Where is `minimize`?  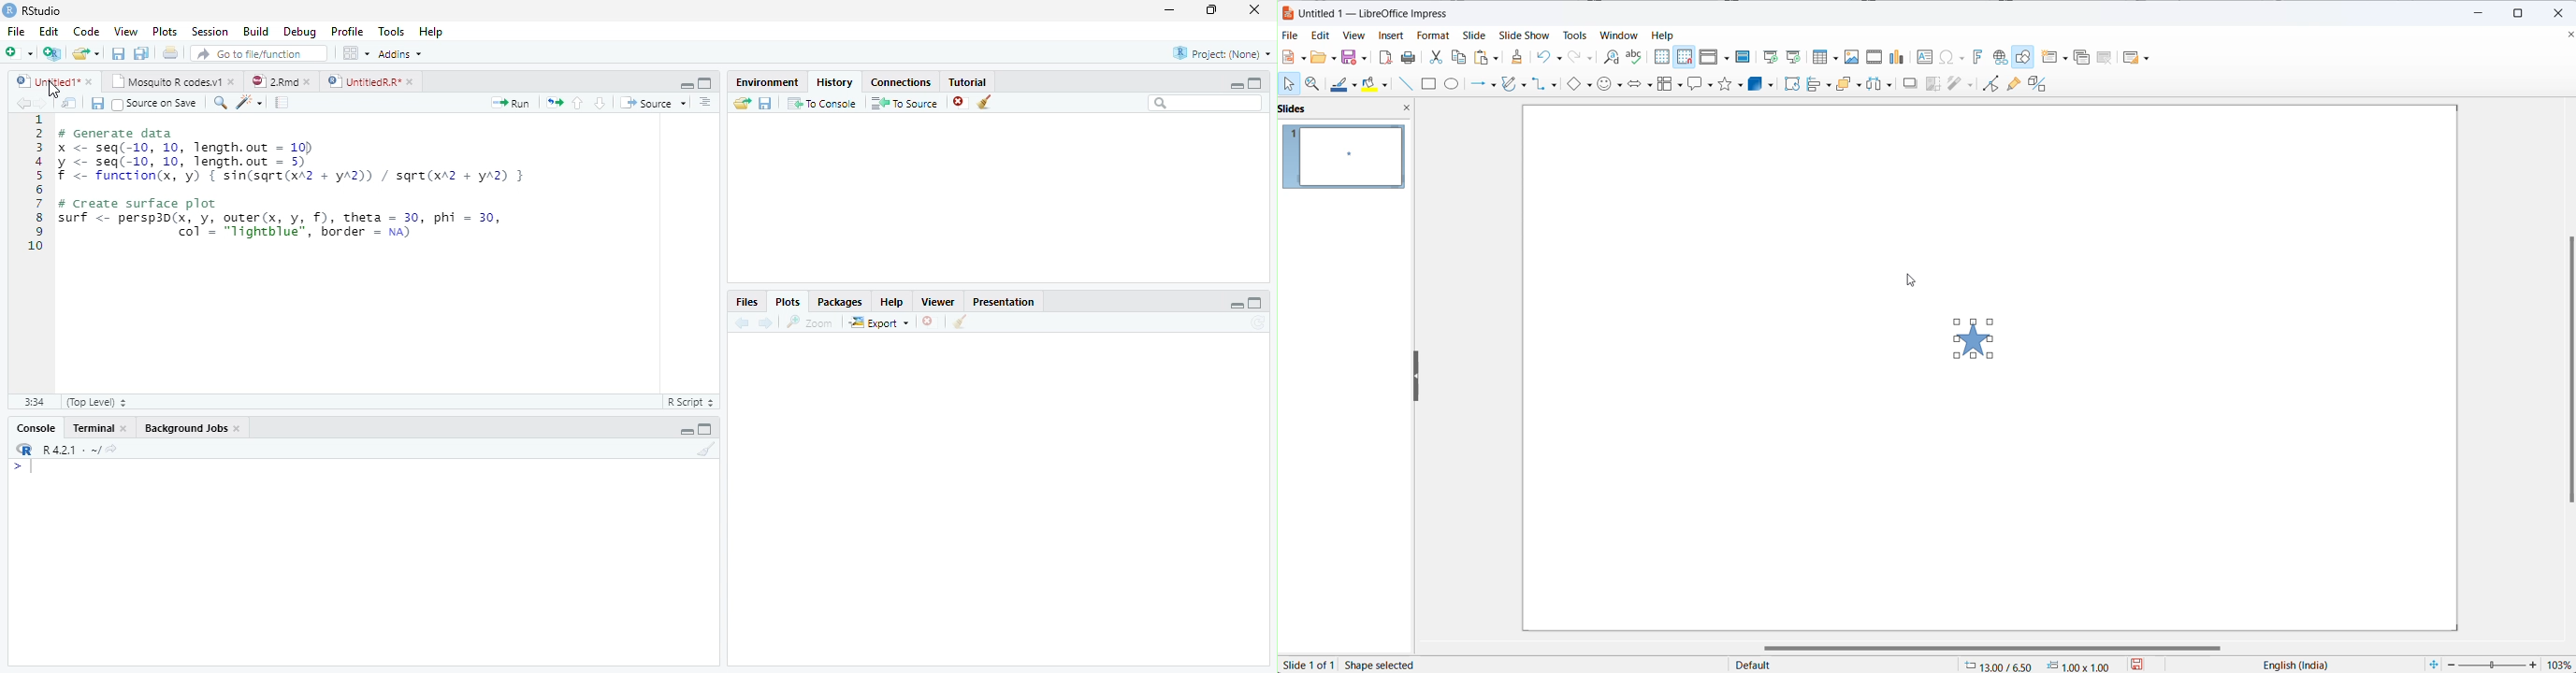
minimize is located at coordinates (2474, 14).